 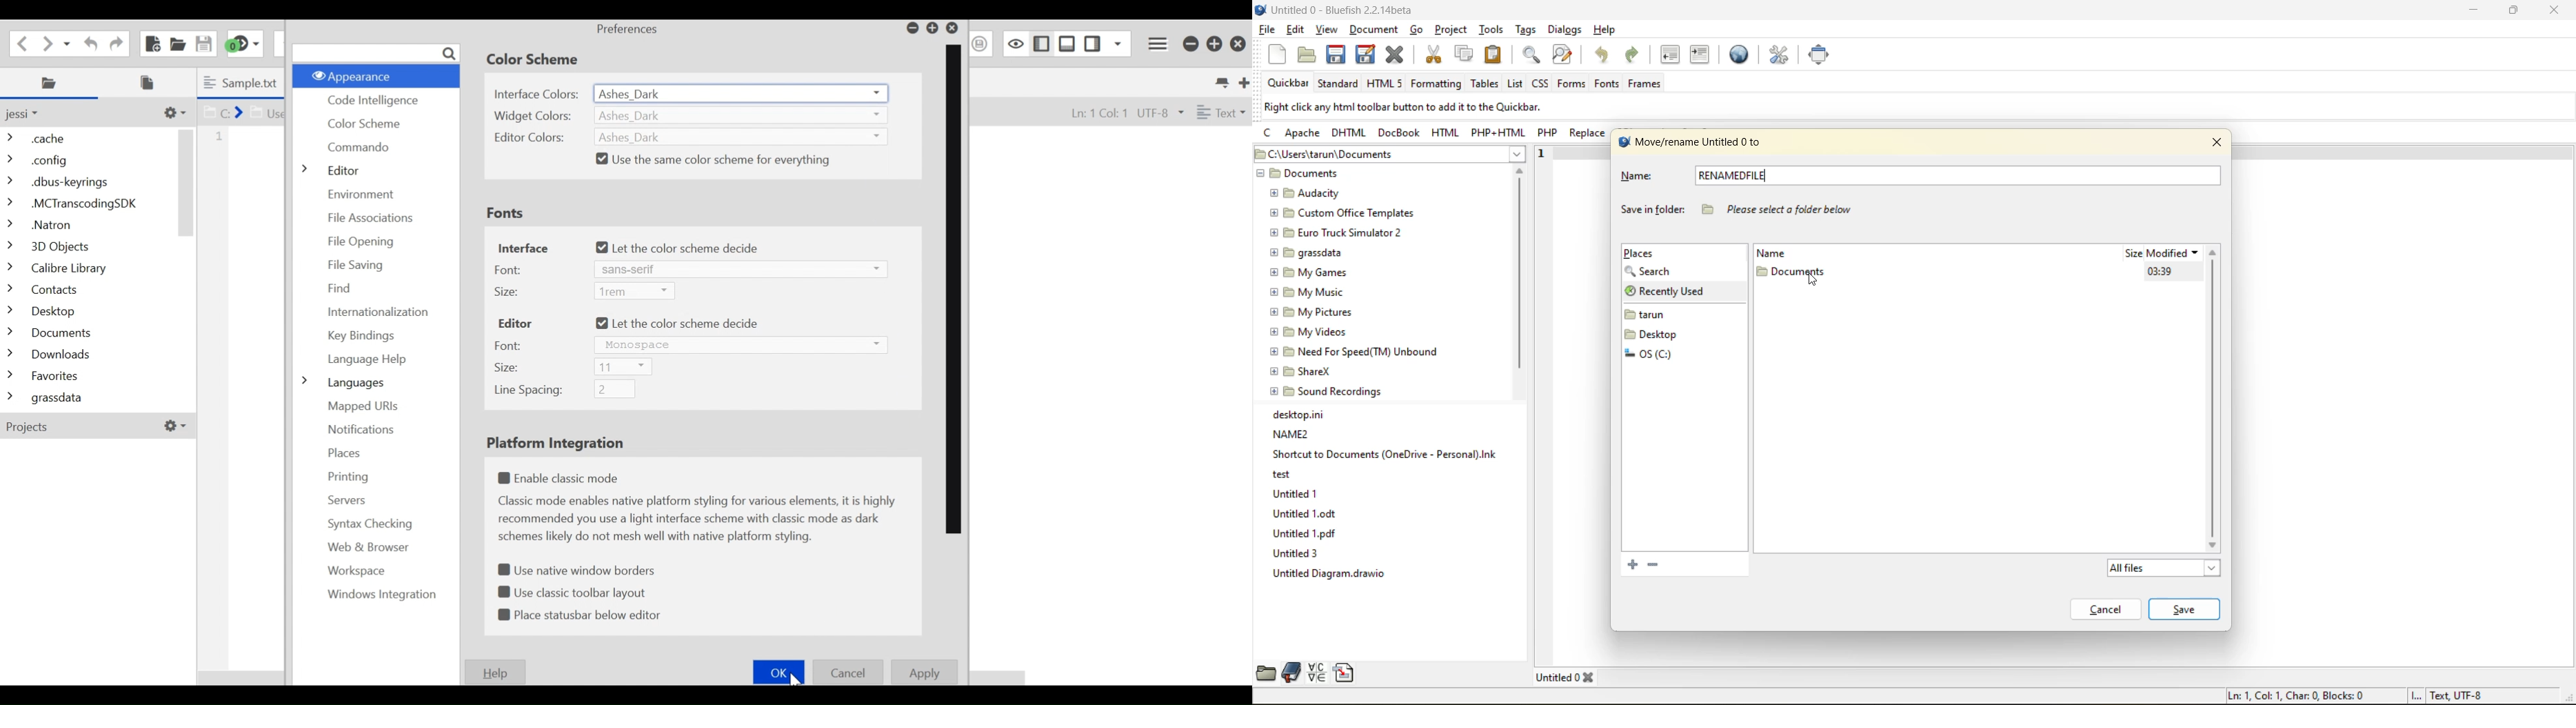 What do you see at coordinates (1792, 271) in the screenshot?
I see `folder name` at bounding box center [1792, 271].